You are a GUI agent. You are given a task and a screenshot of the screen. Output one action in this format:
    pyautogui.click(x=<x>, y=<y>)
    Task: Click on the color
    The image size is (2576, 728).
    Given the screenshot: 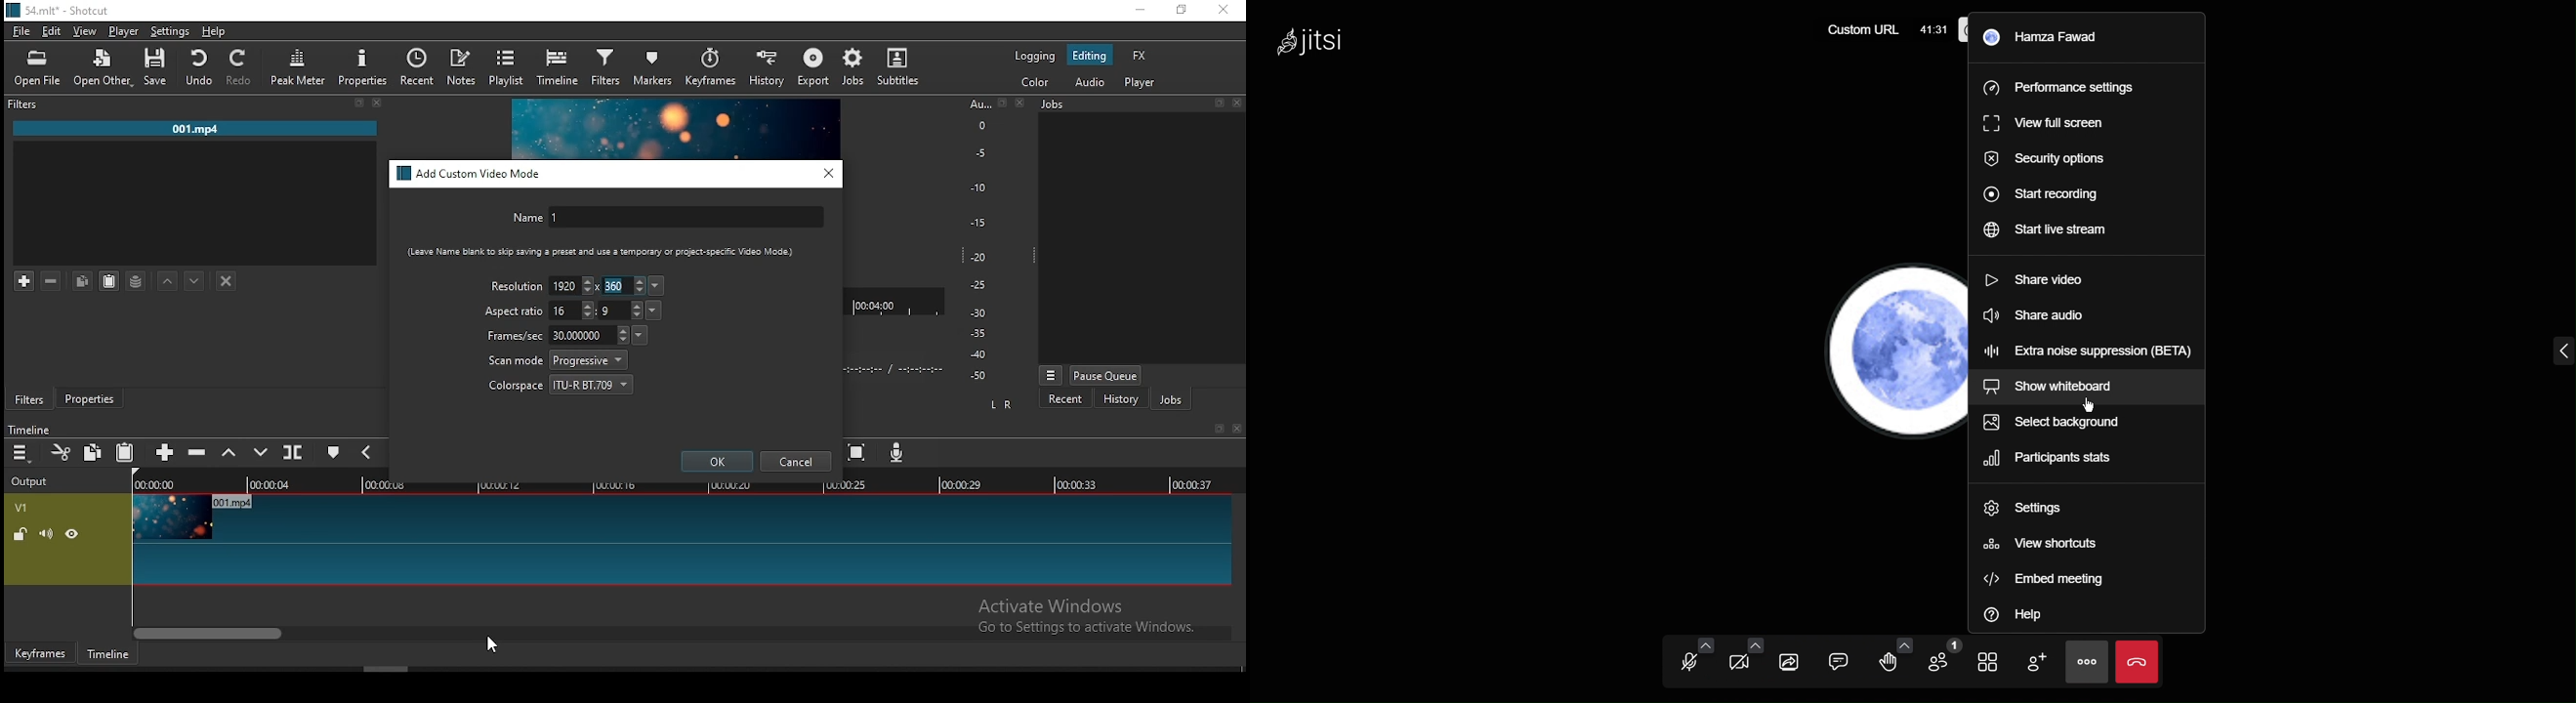 What is the action you would take?
    pyautogui.click(x=1034, y=81)
    